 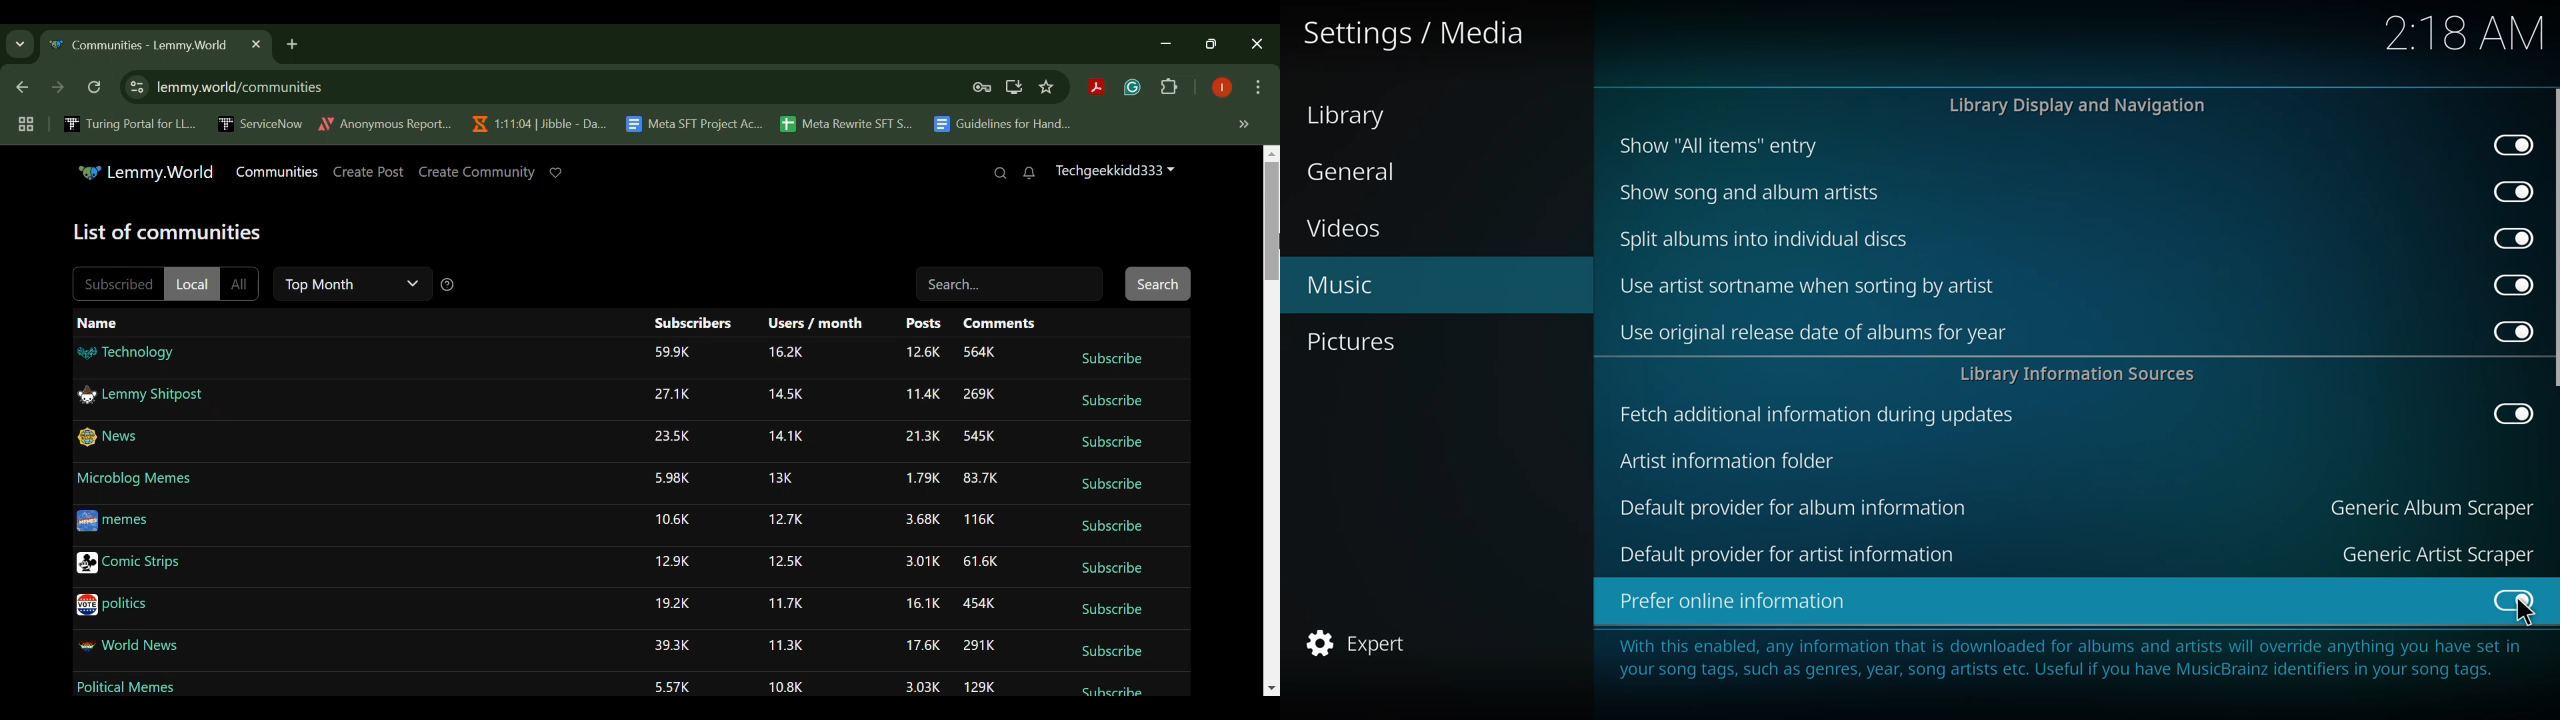 I want to click on 16.1K, so click(x=920, y=604).